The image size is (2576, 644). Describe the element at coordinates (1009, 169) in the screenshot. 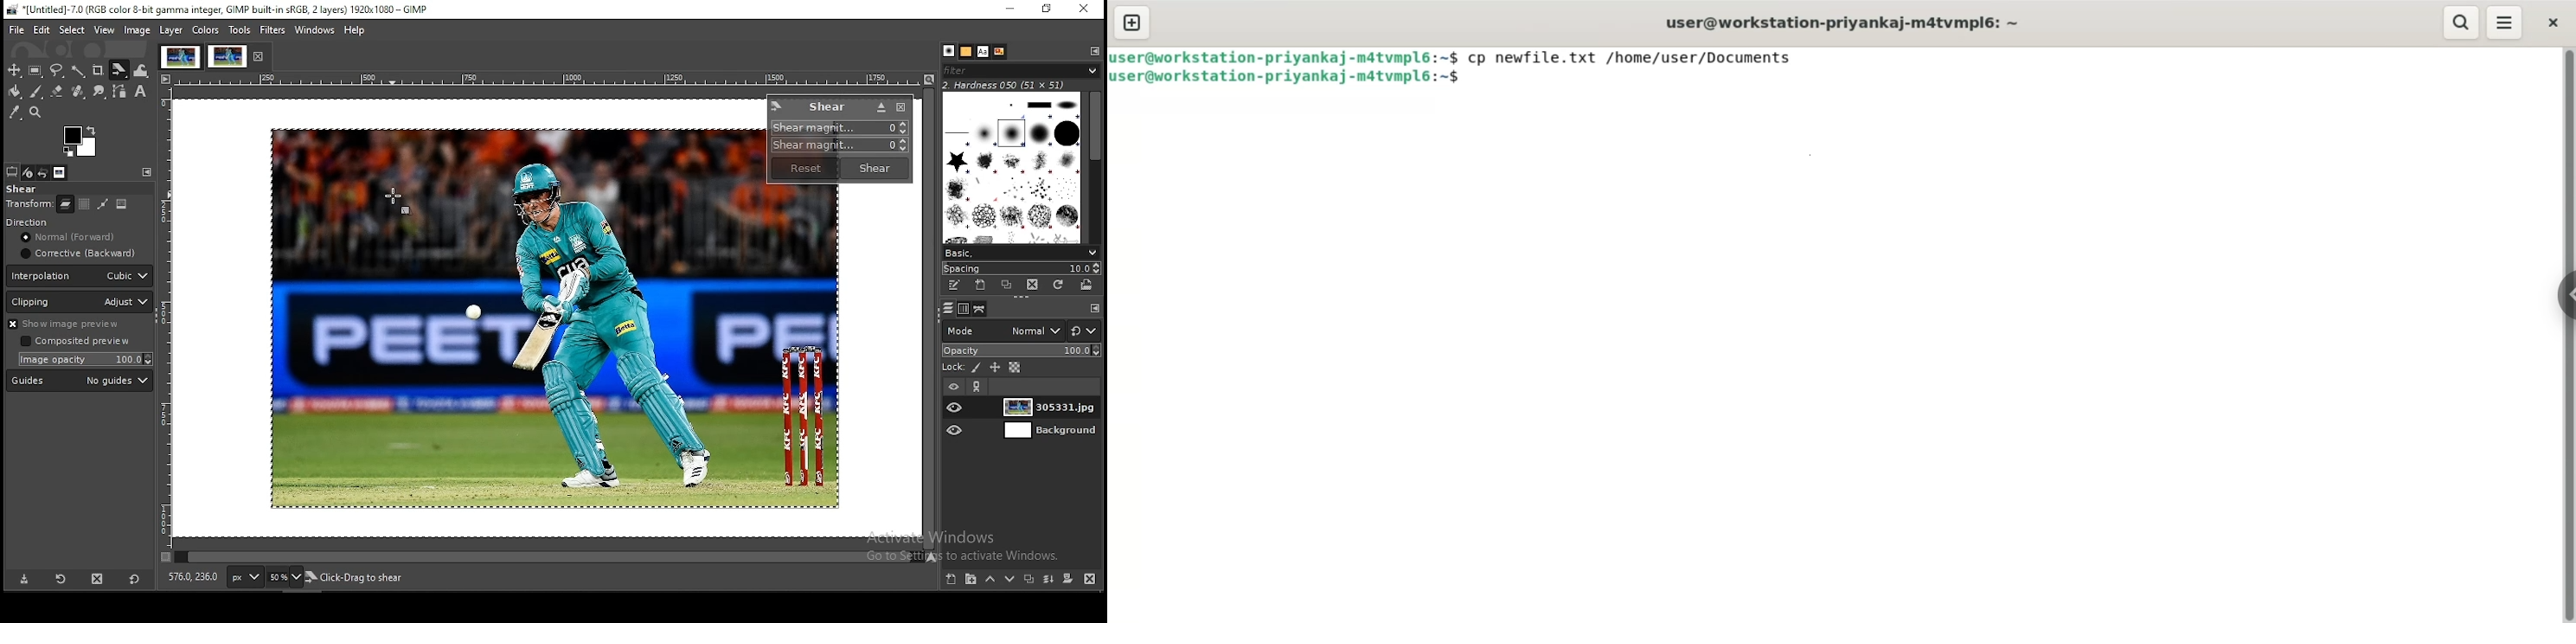

I see `brushes` at that location.